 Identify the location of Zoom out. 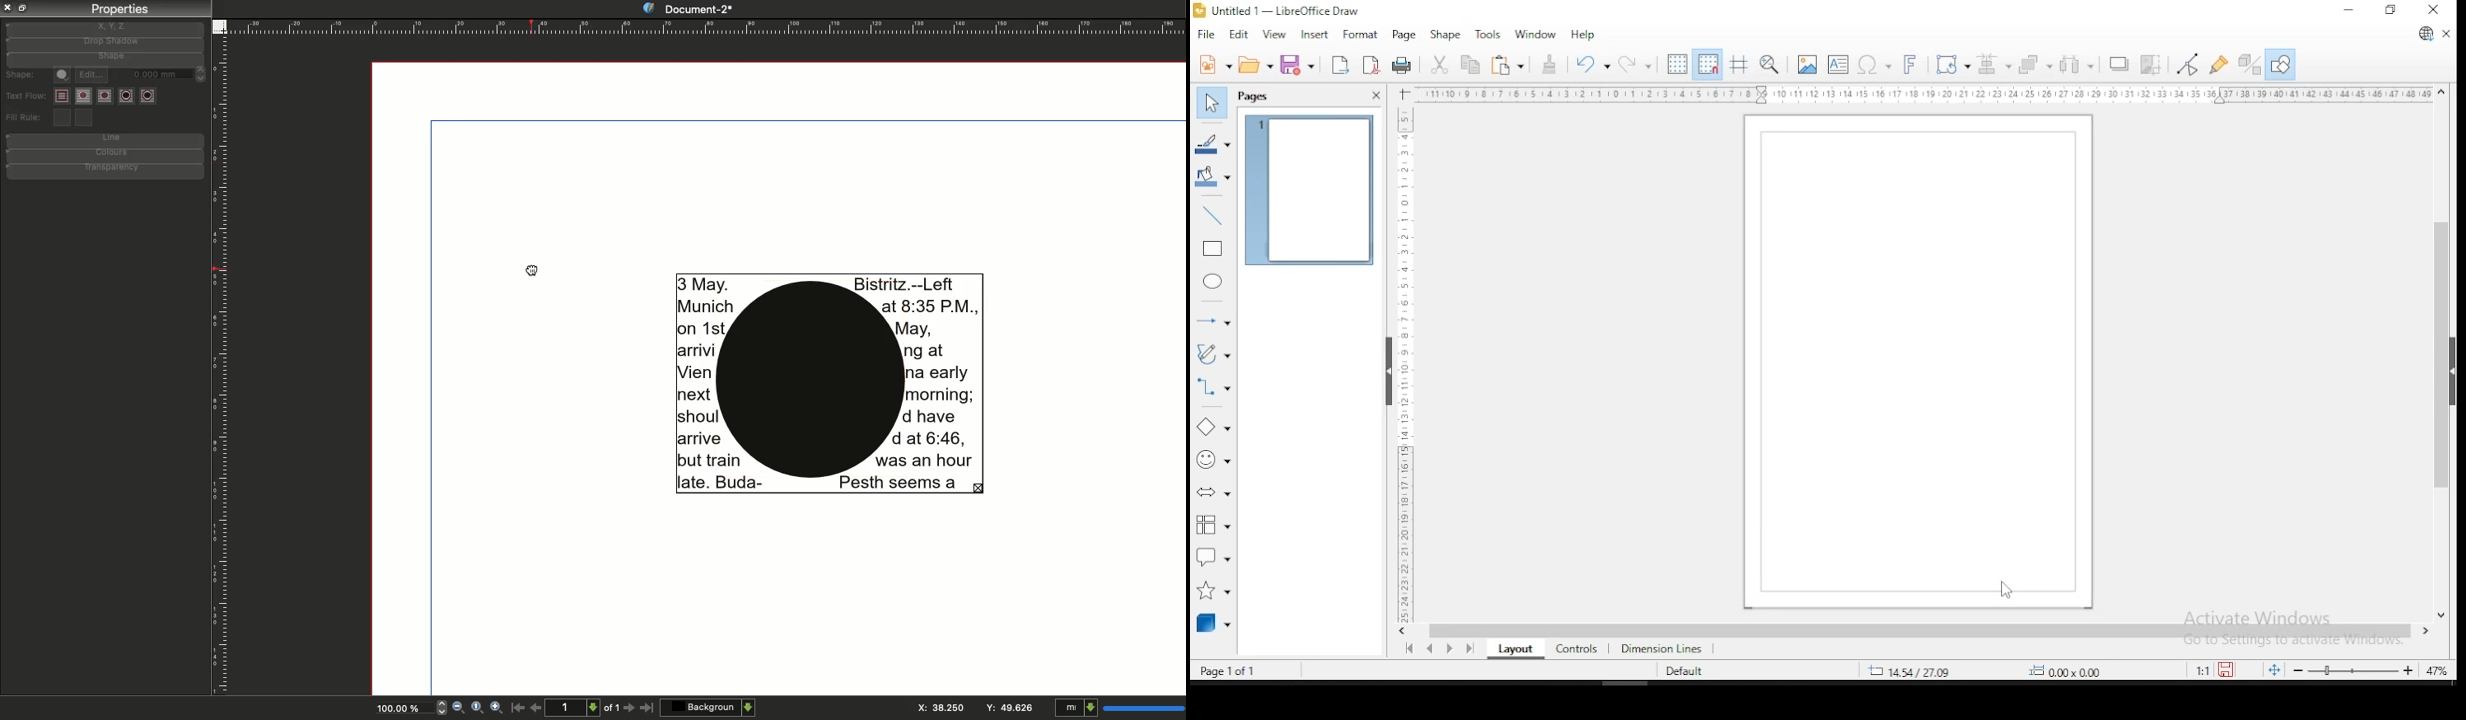
(459, 707).